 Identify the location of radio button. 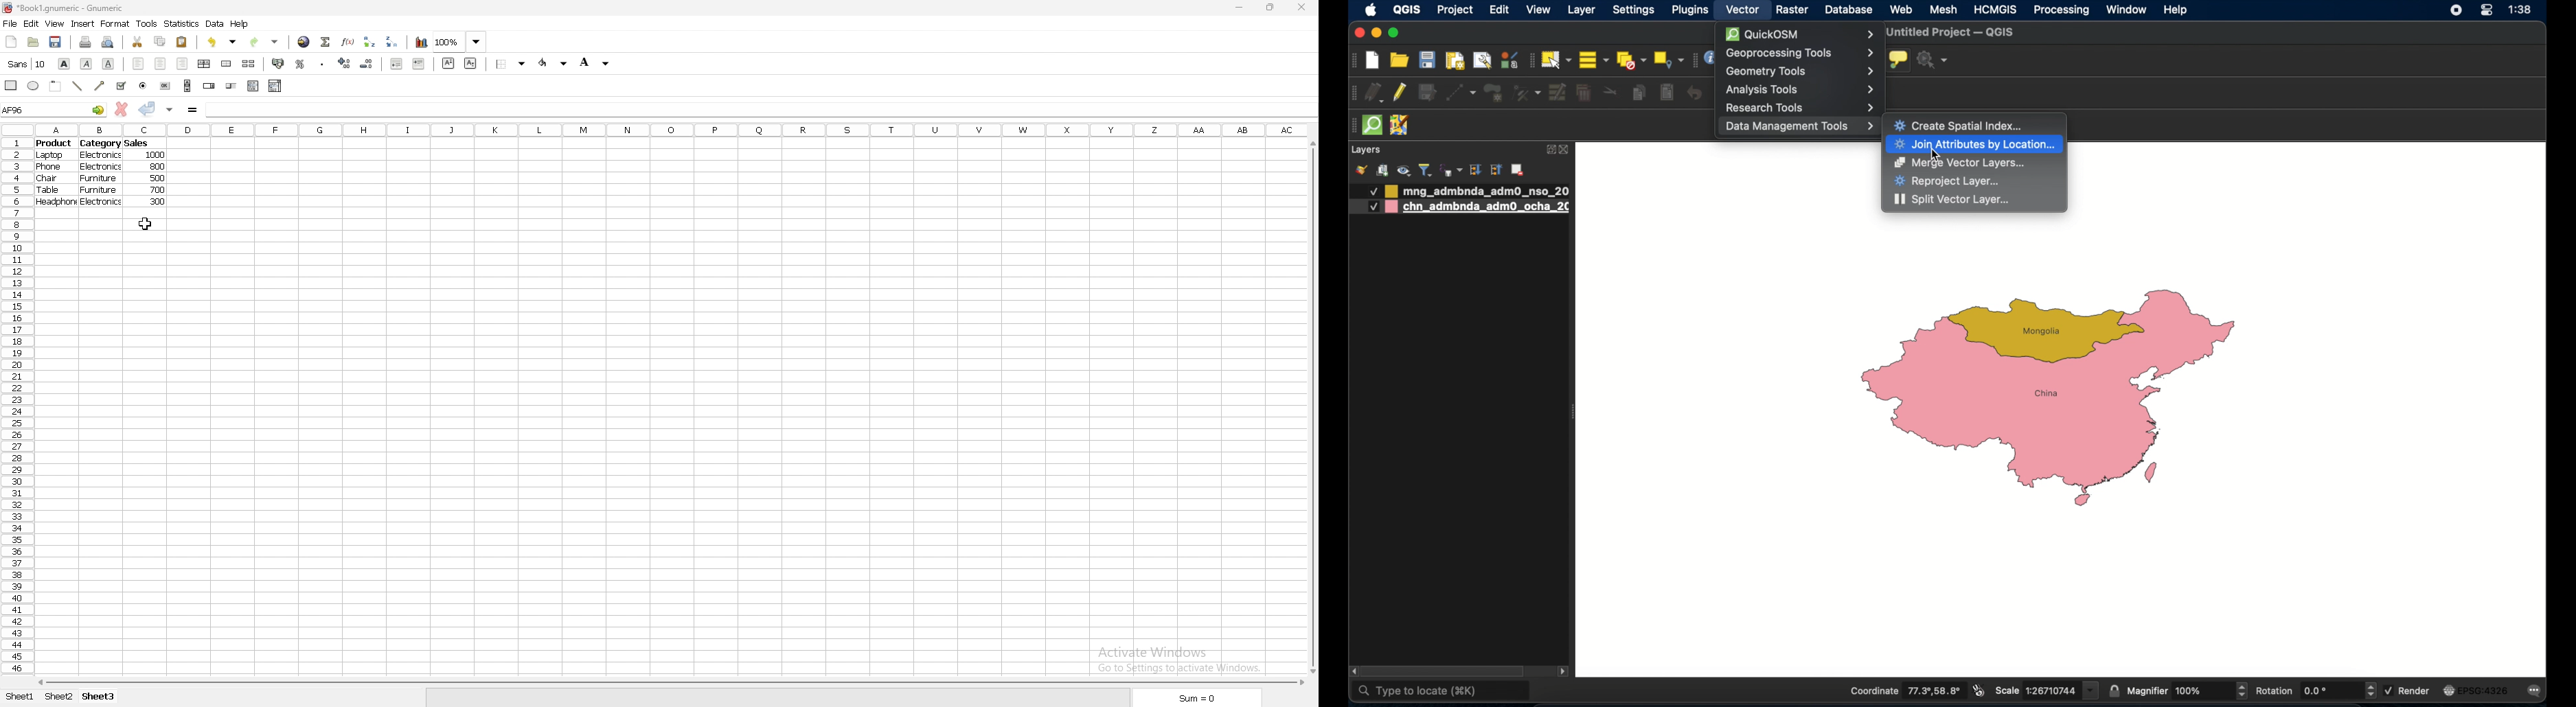
(142, 86).